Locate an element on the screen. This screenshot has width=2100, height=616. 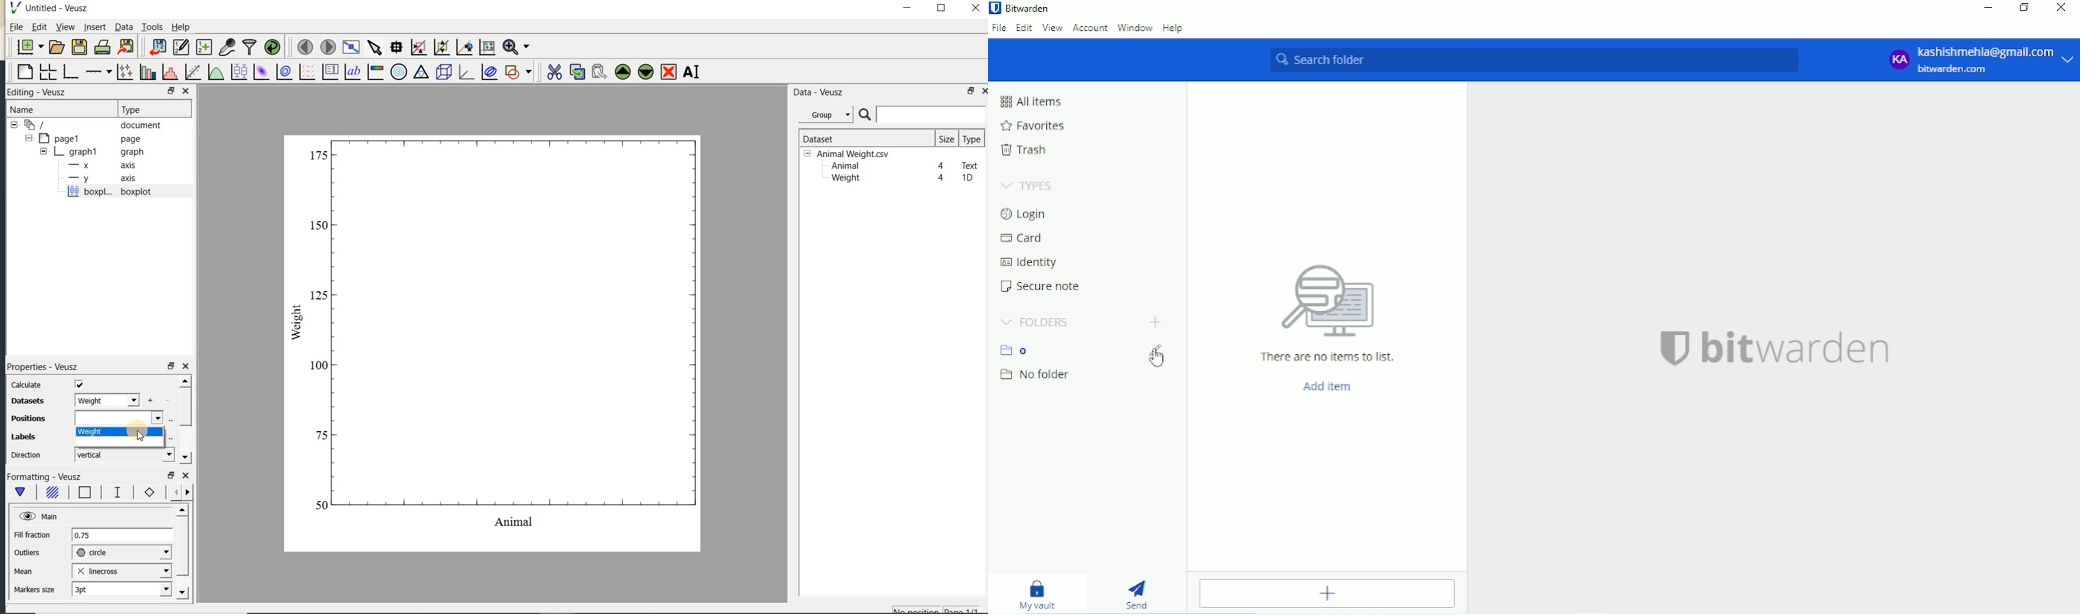
There are no items to list. is located at coordinates (1328, 357).